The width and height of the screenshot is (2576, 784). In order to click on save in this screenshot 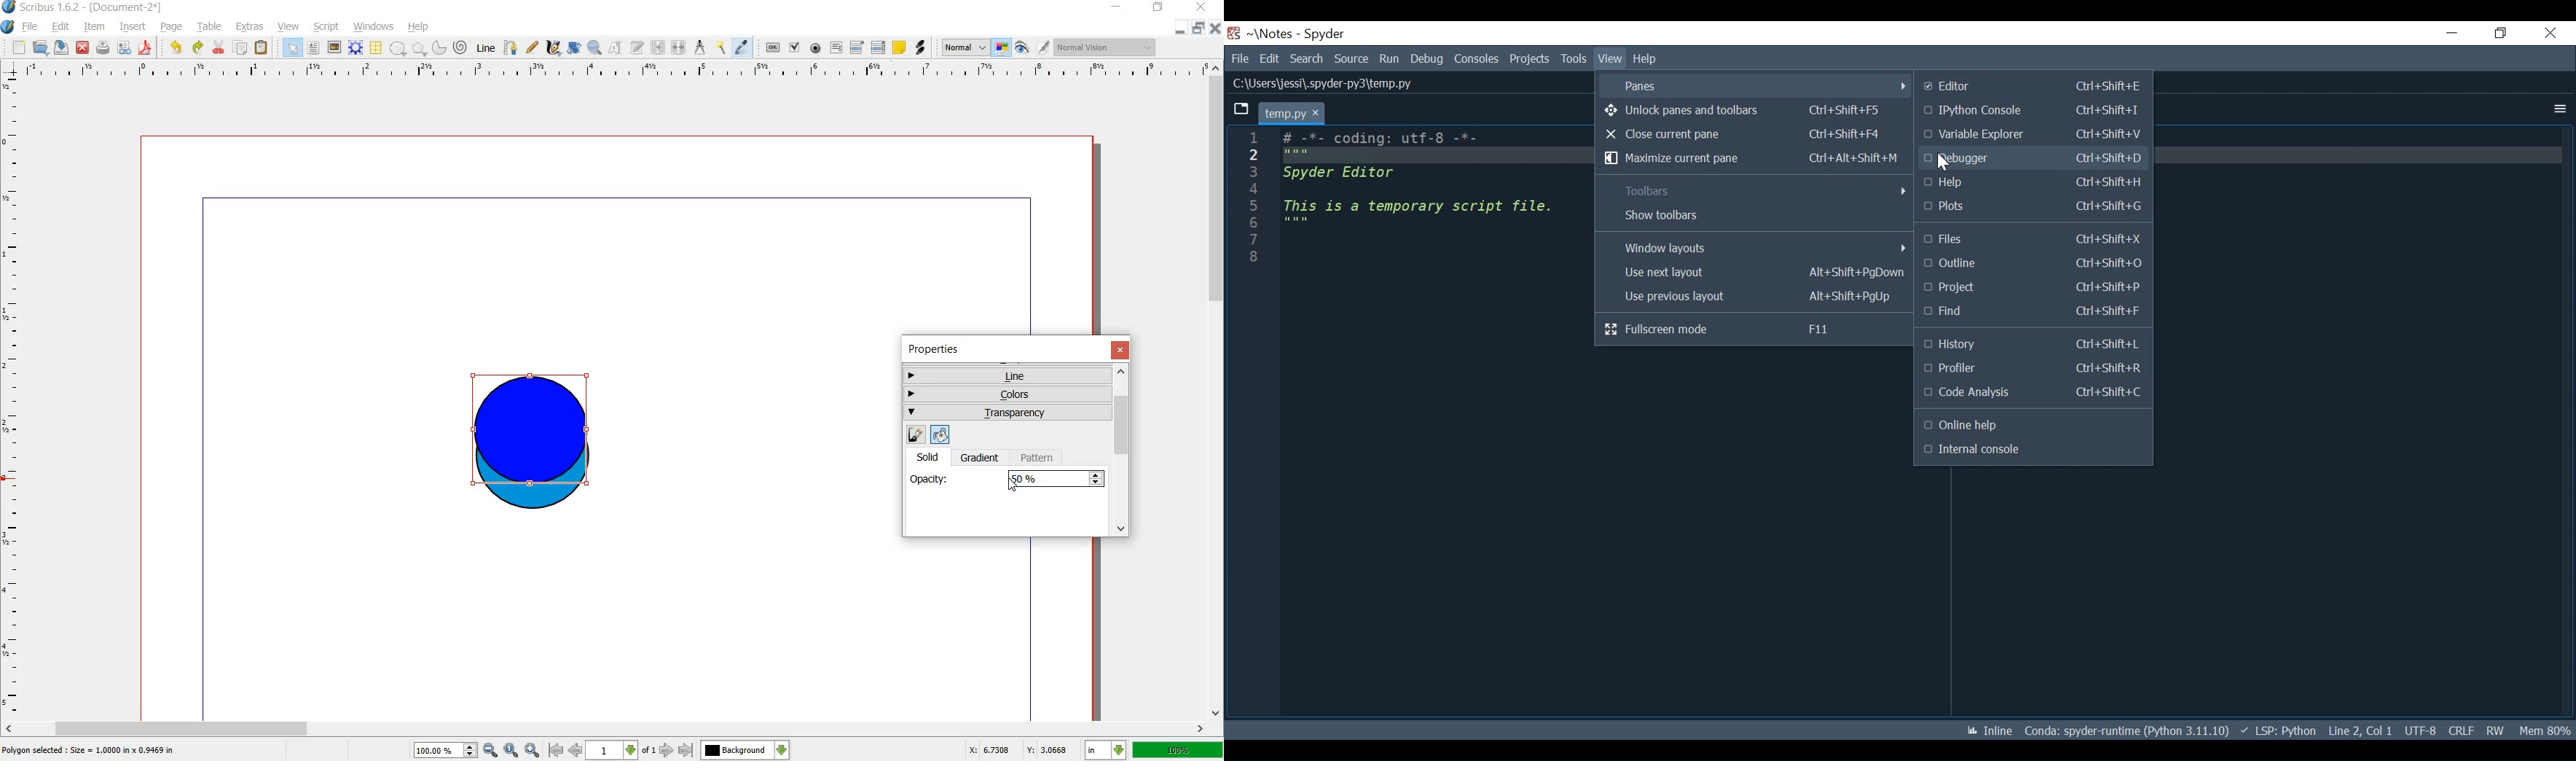, I will do `click(61, 47)`.